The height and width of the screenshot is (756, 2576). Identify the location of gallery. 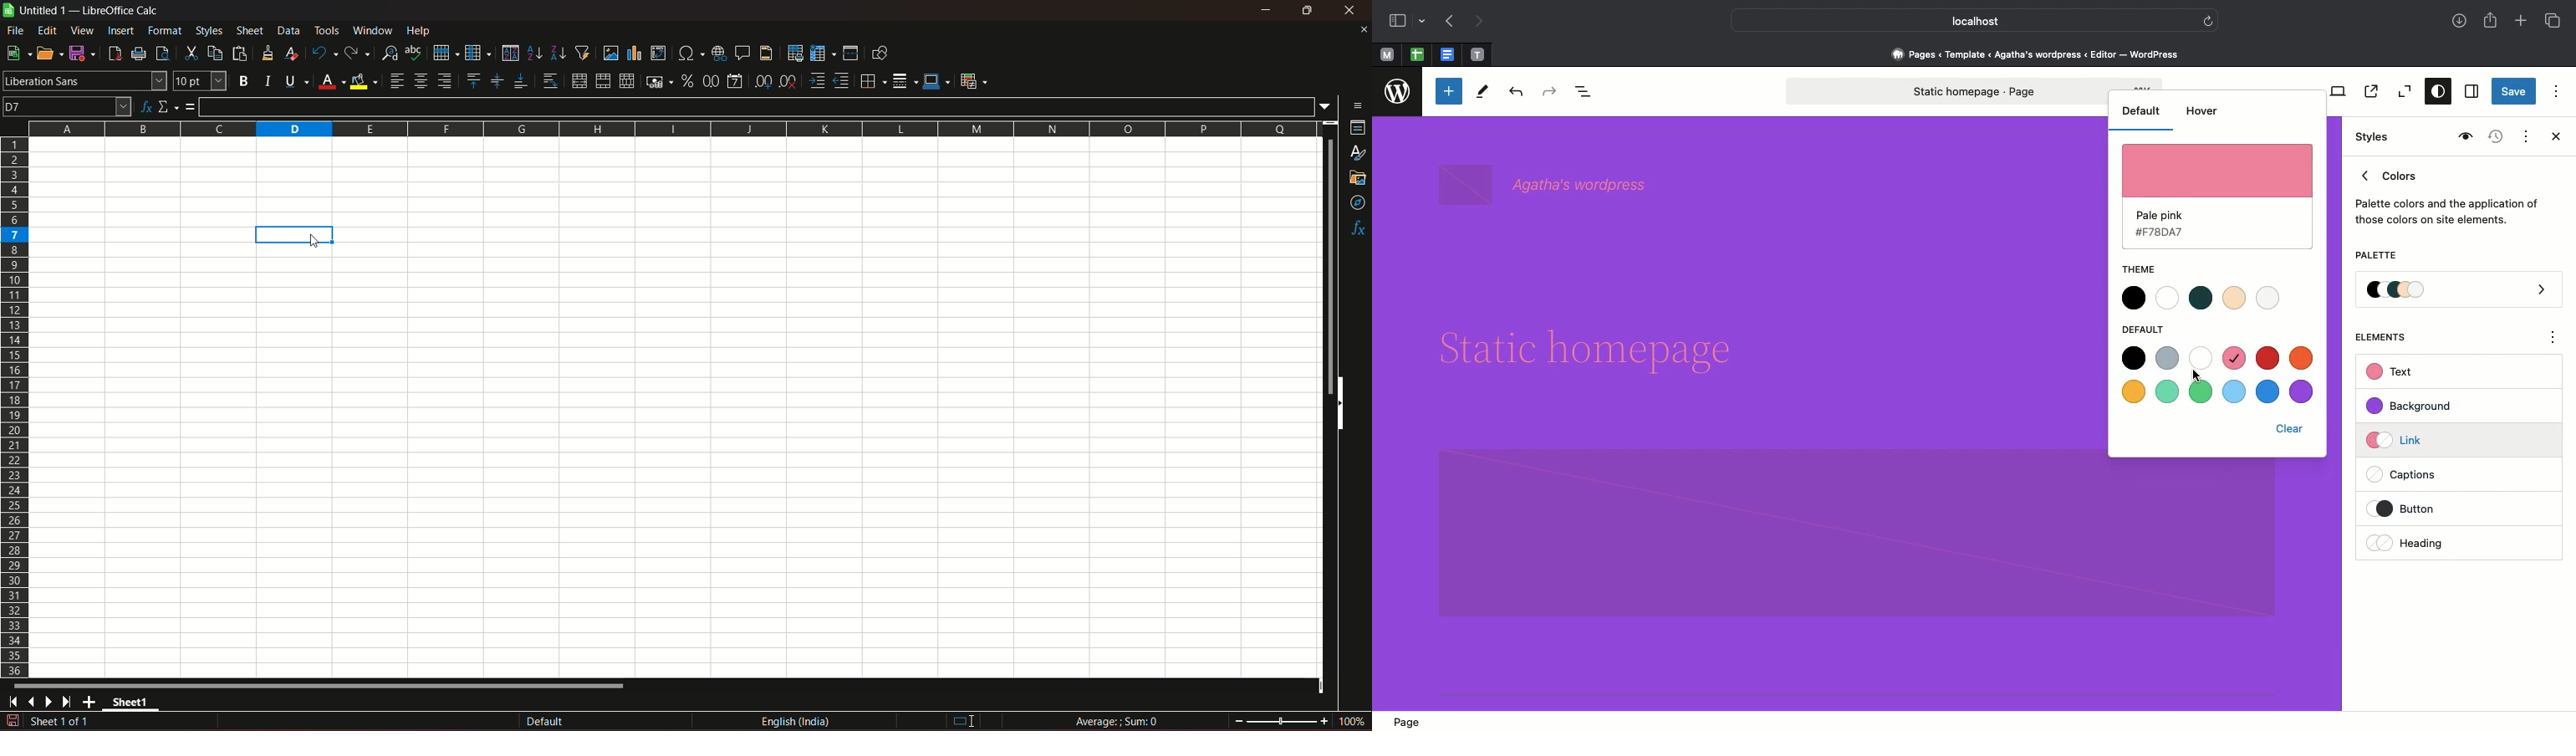
(1357, 178).